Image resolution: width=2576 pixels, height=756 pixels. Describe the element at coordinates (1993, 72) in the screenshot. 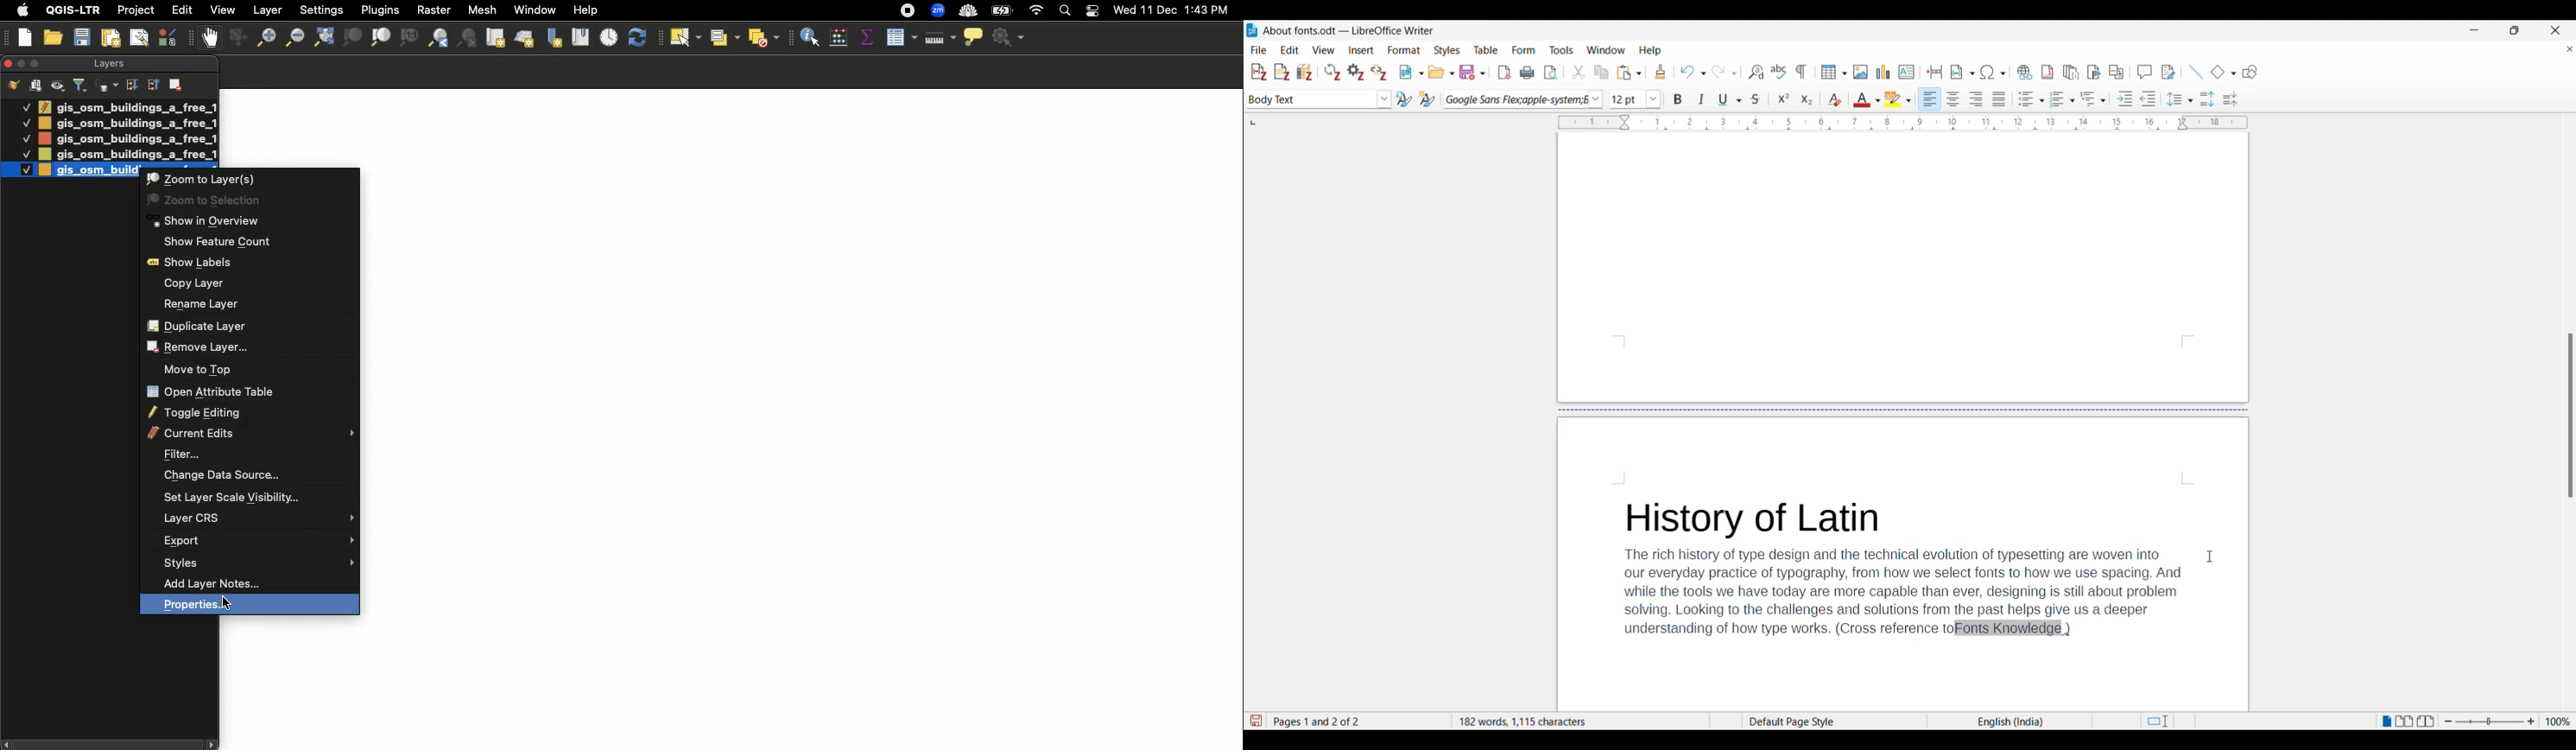

I see `Special character options` at that location.